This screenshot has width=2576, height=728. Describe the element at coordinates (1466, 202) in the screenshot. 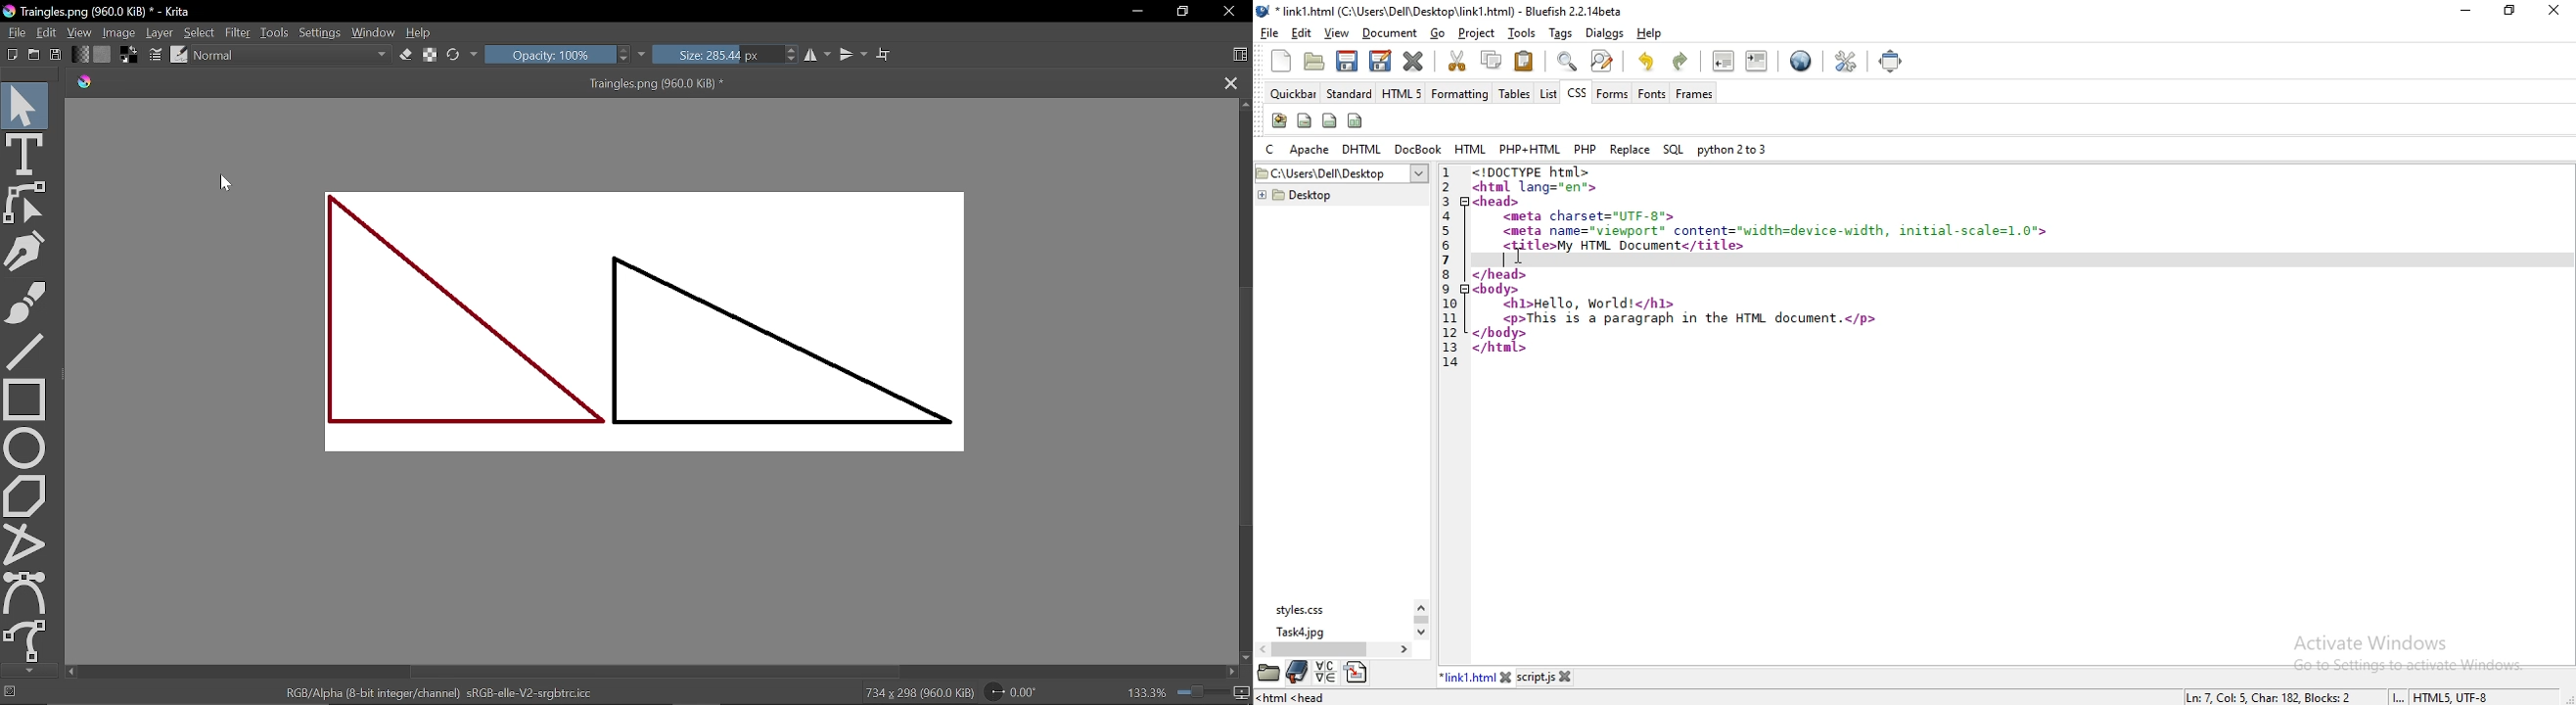

I see `code fold` at that location.